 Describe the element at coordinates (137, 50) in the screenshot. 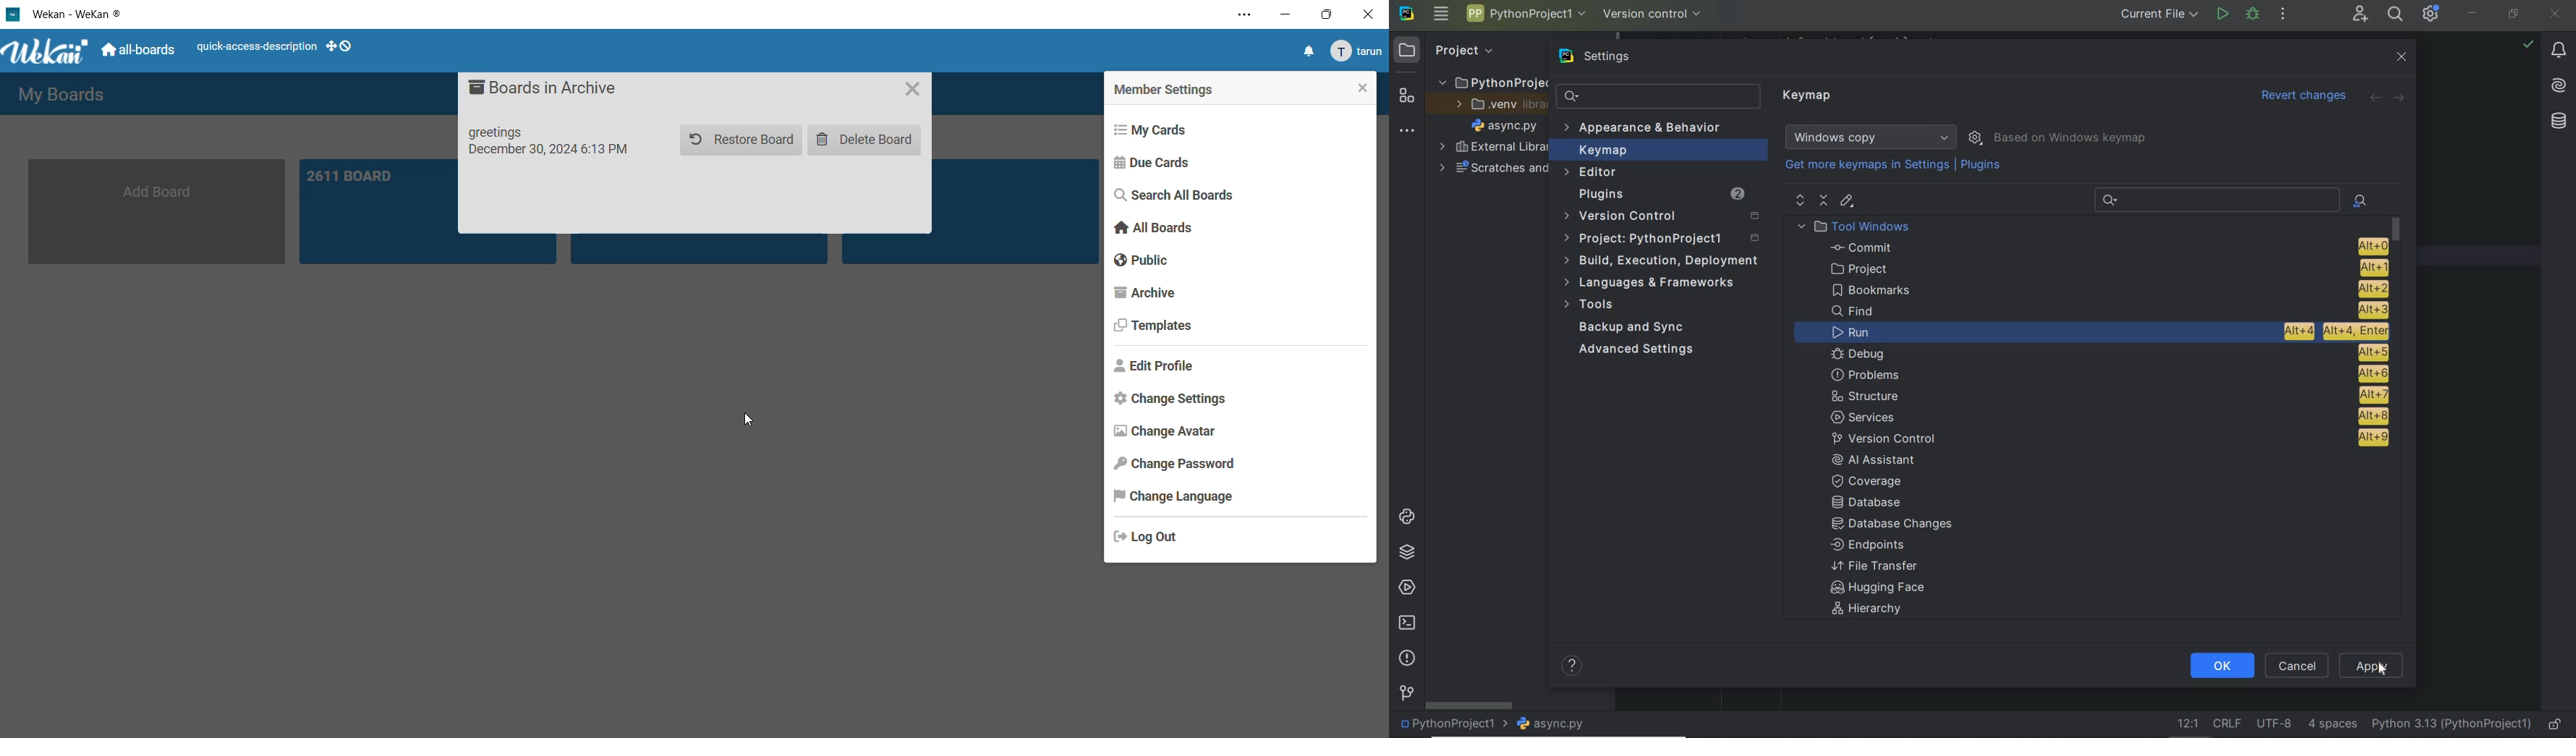

I see `all boards` at that location.